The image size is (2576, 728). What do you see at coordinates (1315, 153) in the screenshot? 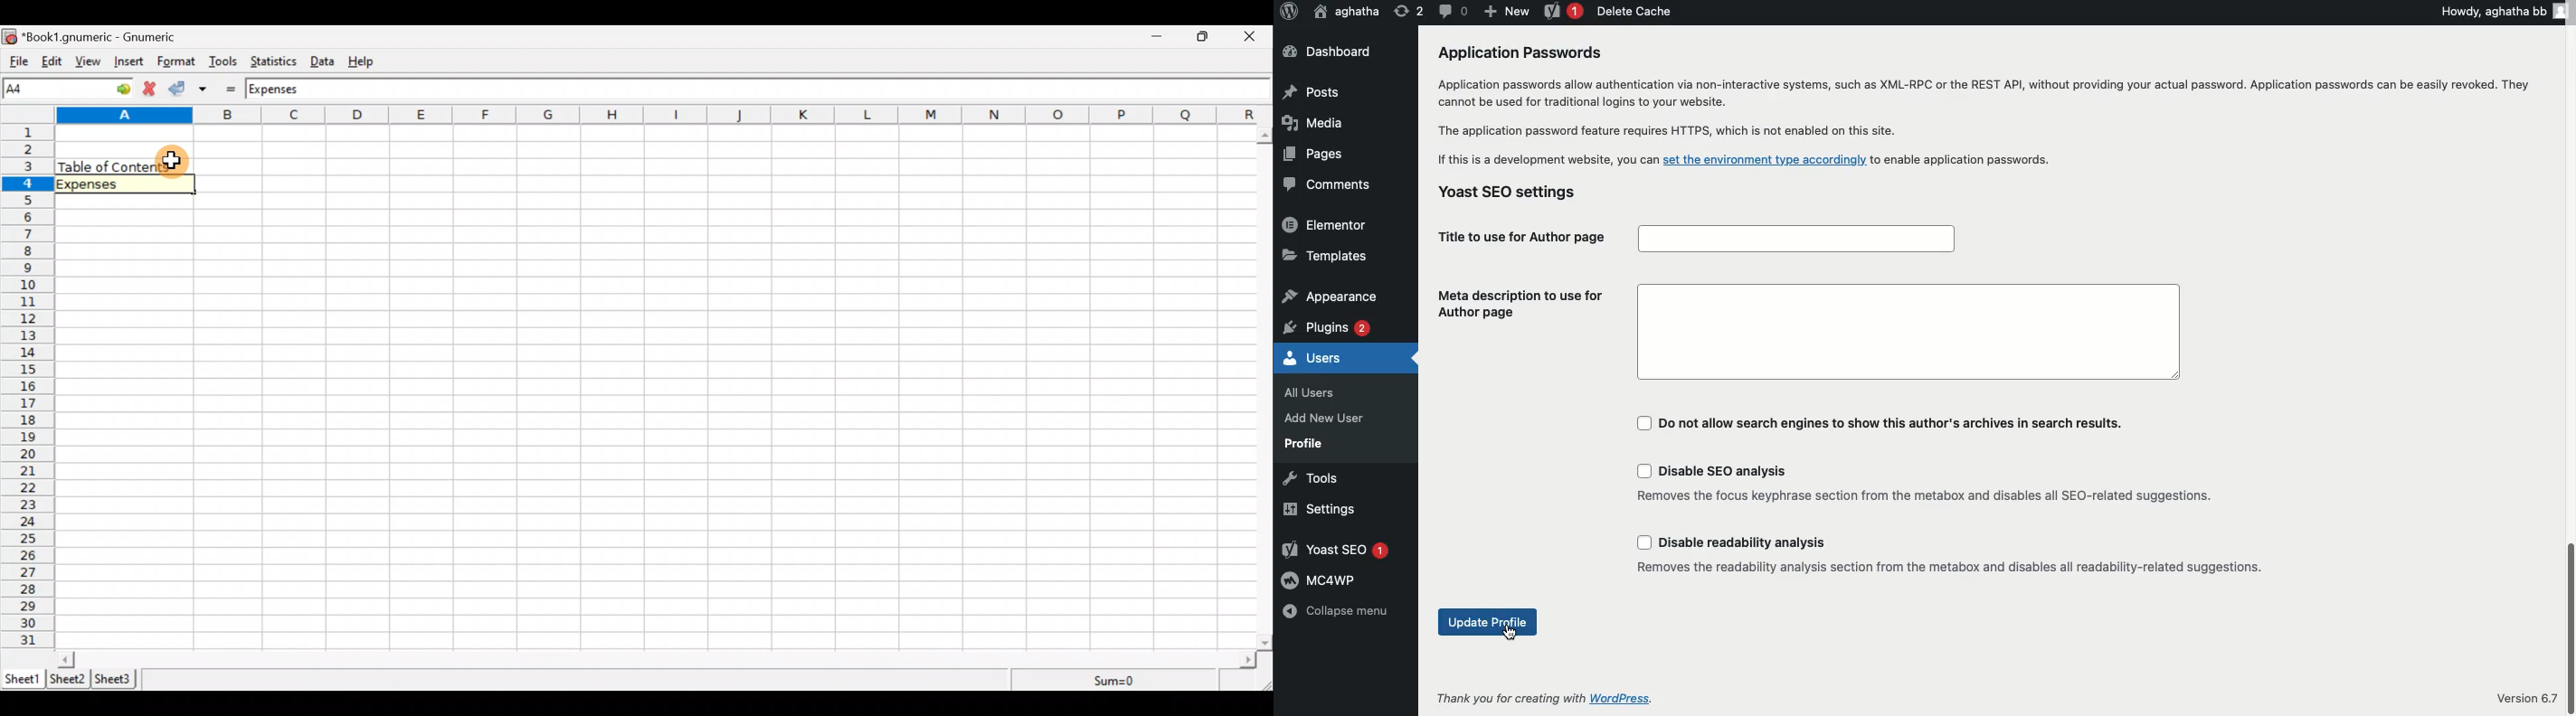
I see `Pages` at bounding box center [1315, 153].